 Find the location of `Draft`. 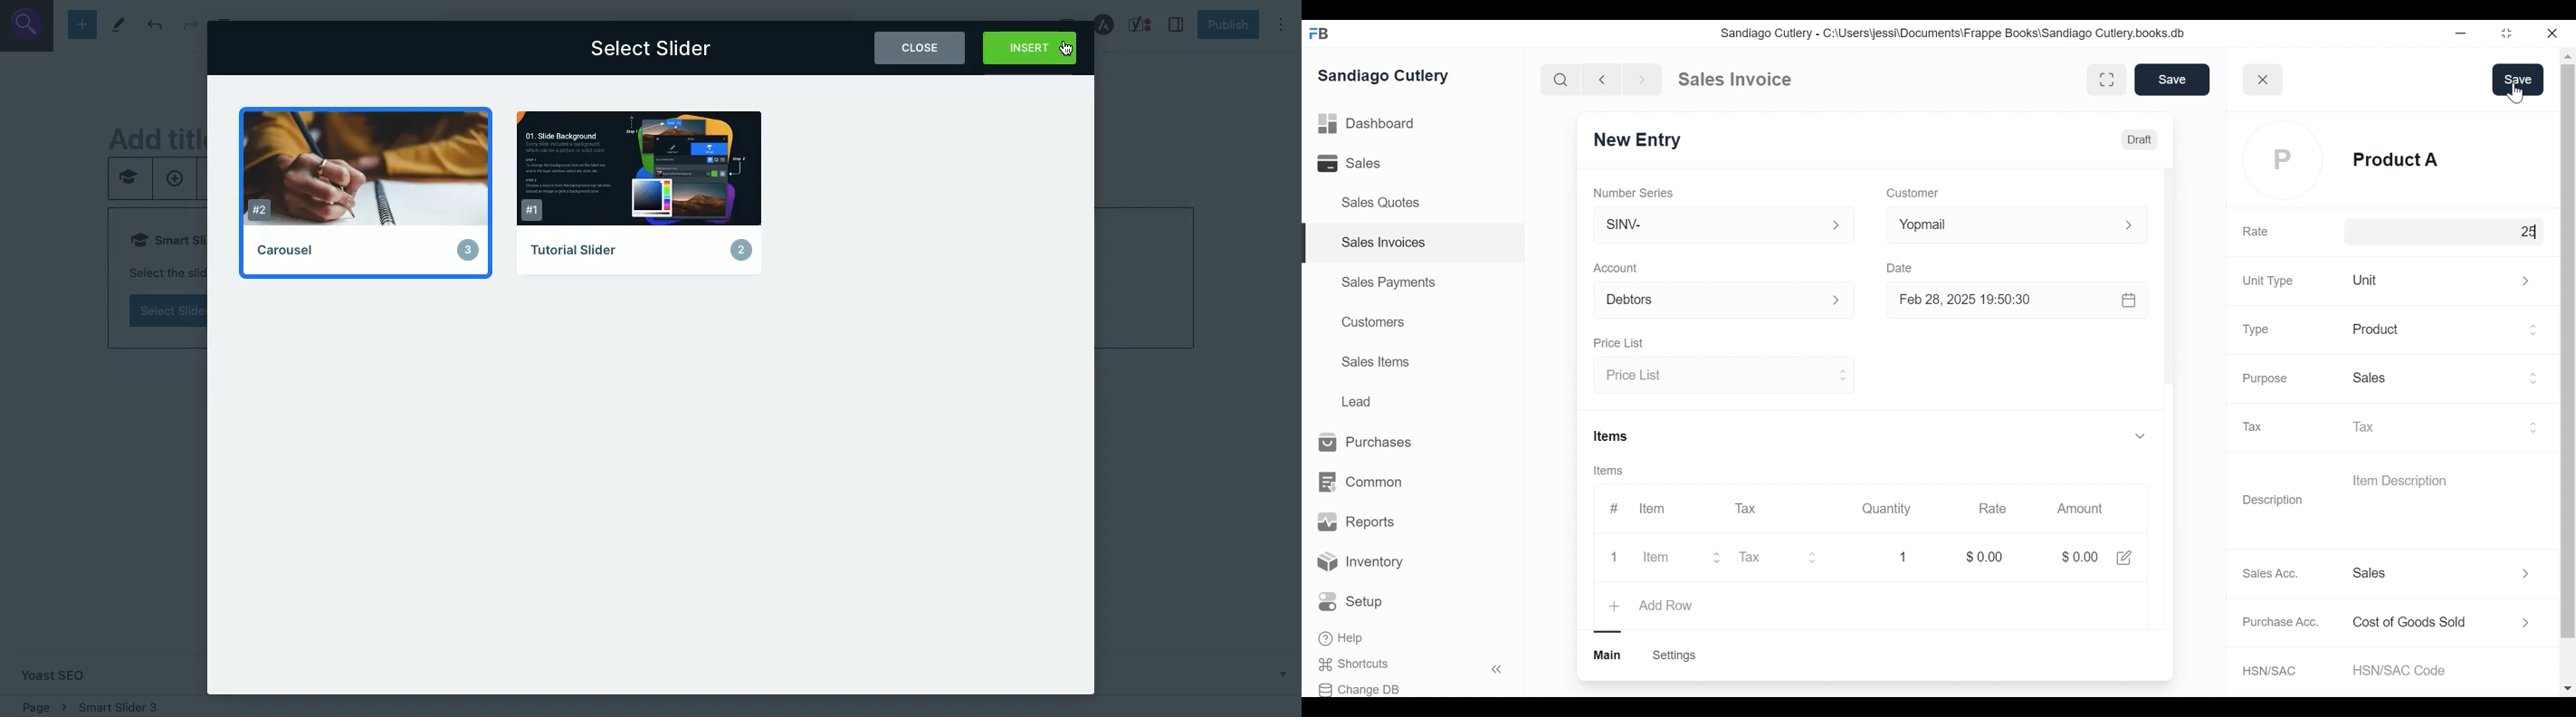

Draft is located at coordinates (2140, 141).